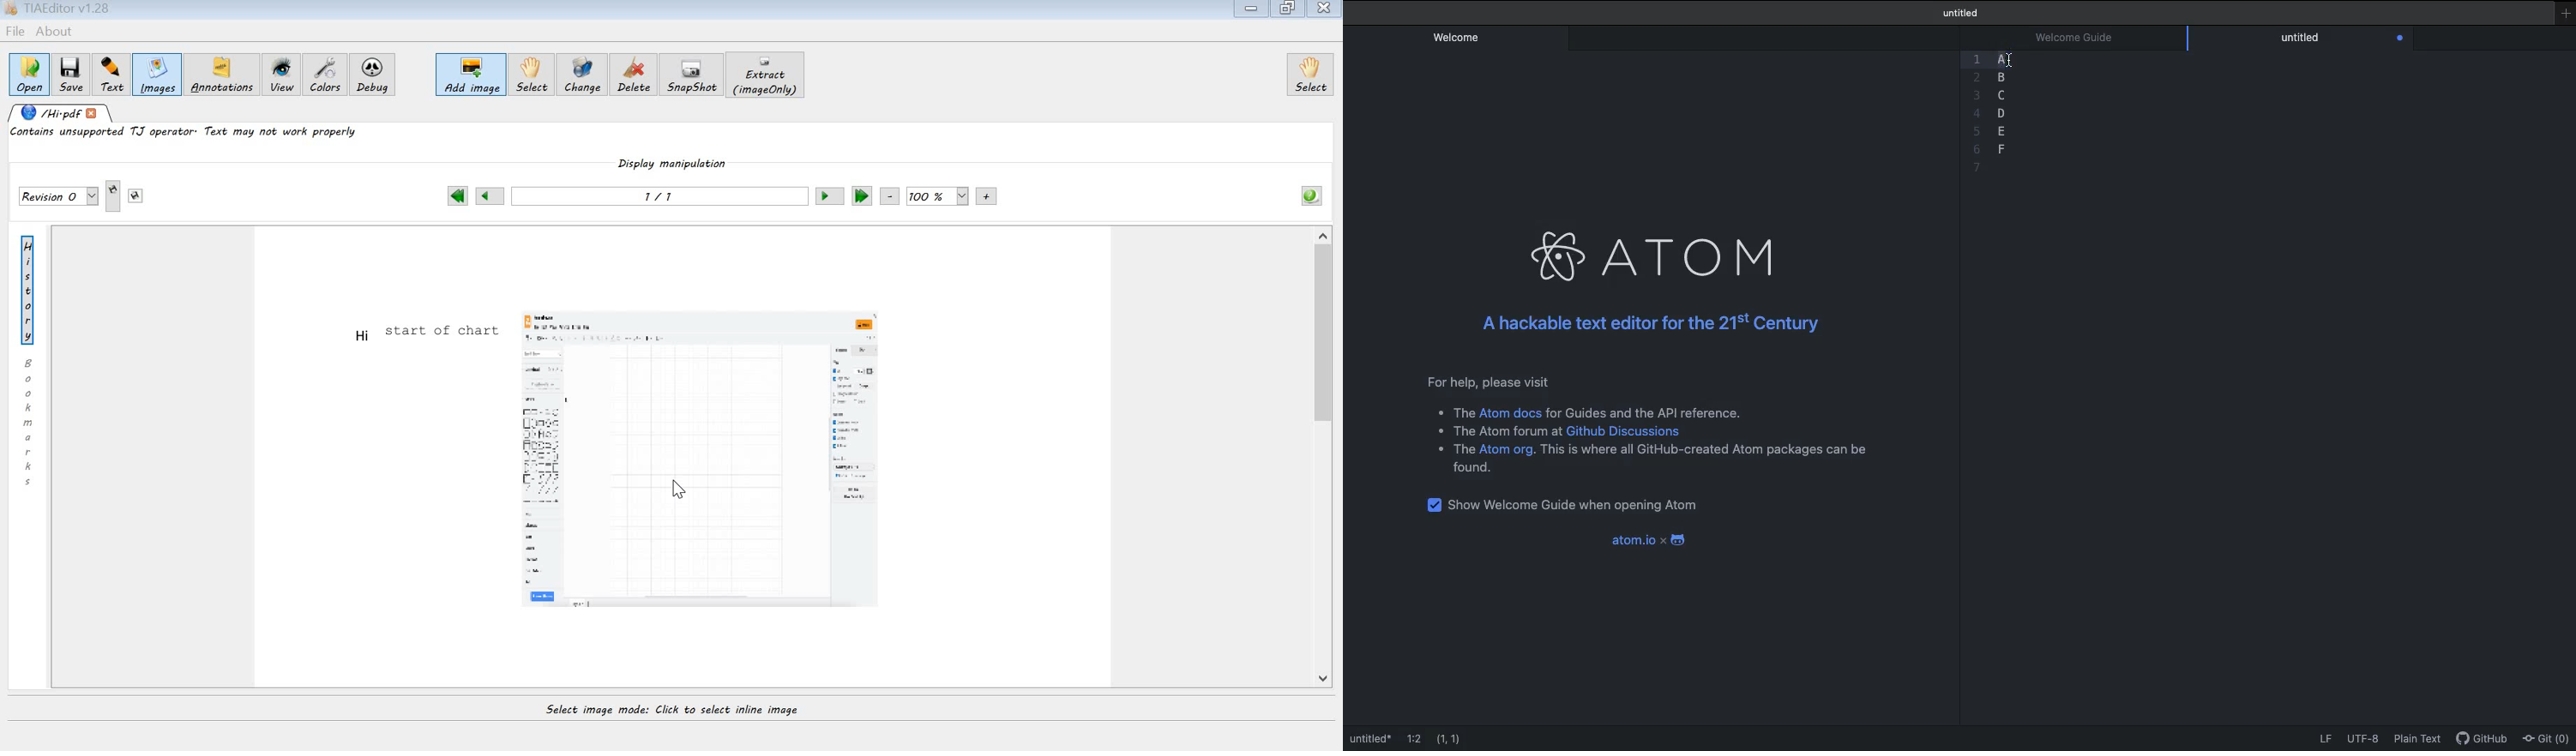 This screenshot has width=2576, height=756. I want to click on 1, so click(1973, 62).